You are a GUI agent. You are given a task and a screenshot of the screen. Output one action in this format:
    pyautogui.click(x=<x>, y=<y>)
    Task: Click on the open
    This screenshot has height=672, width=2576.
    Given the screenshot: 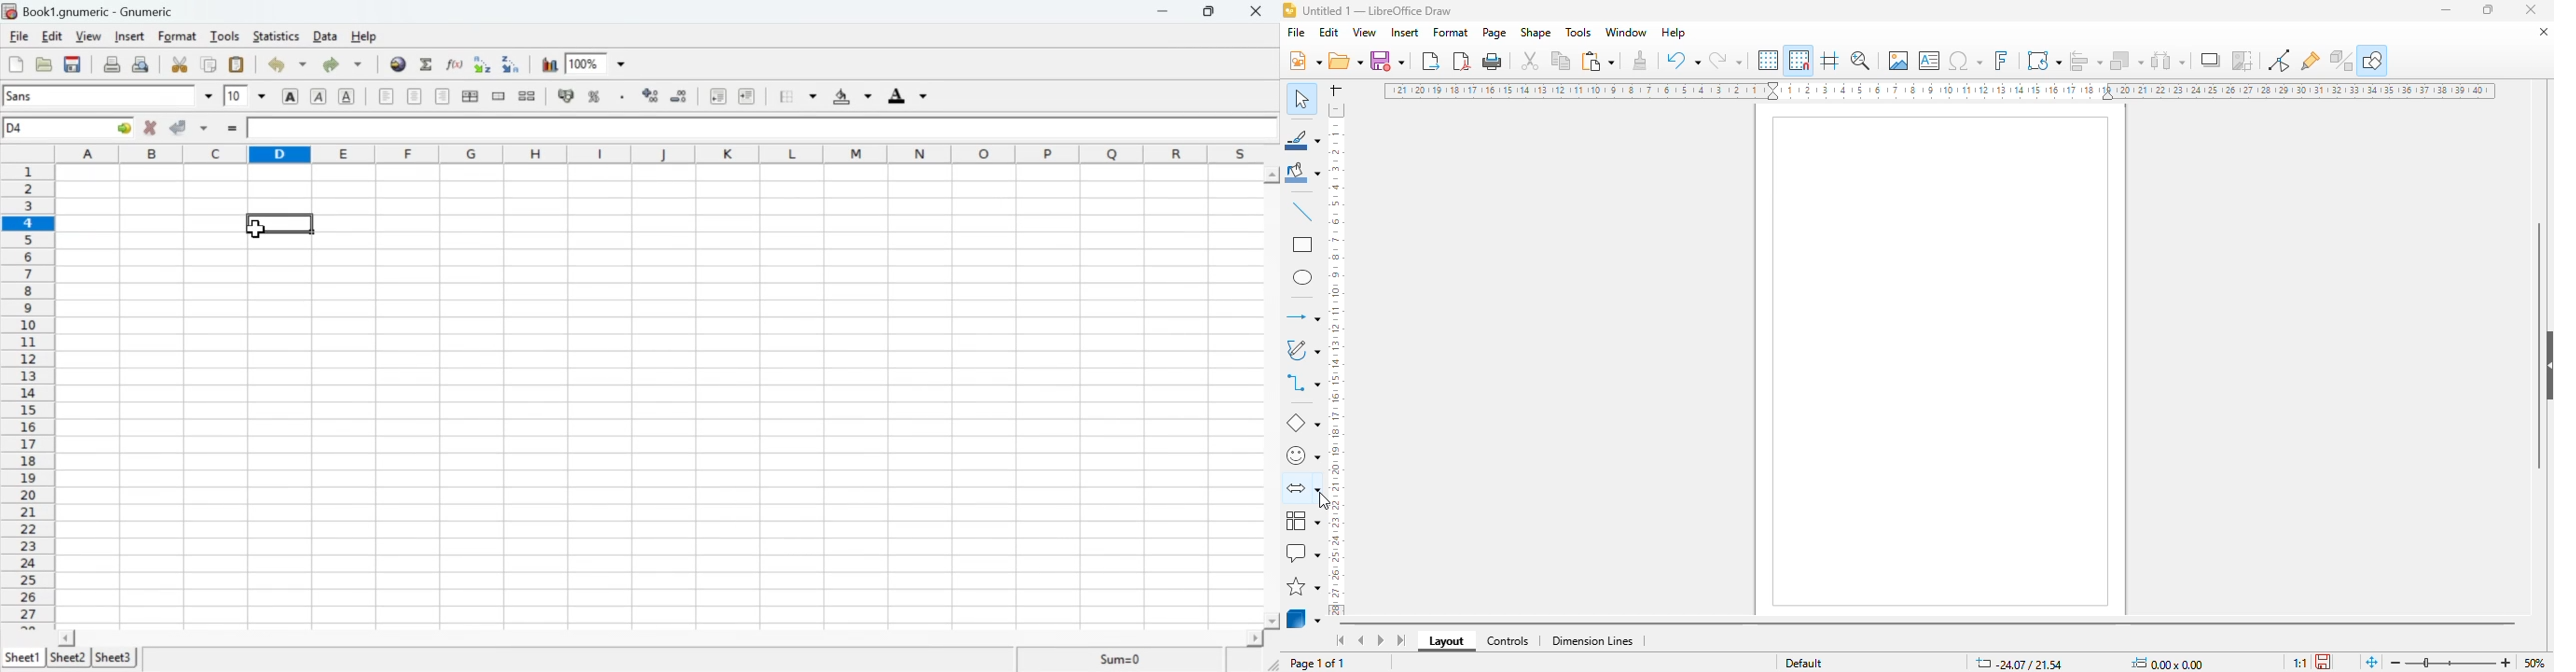 What is the action you would take?
    pyautogui.click(x=1345, y=60)
    